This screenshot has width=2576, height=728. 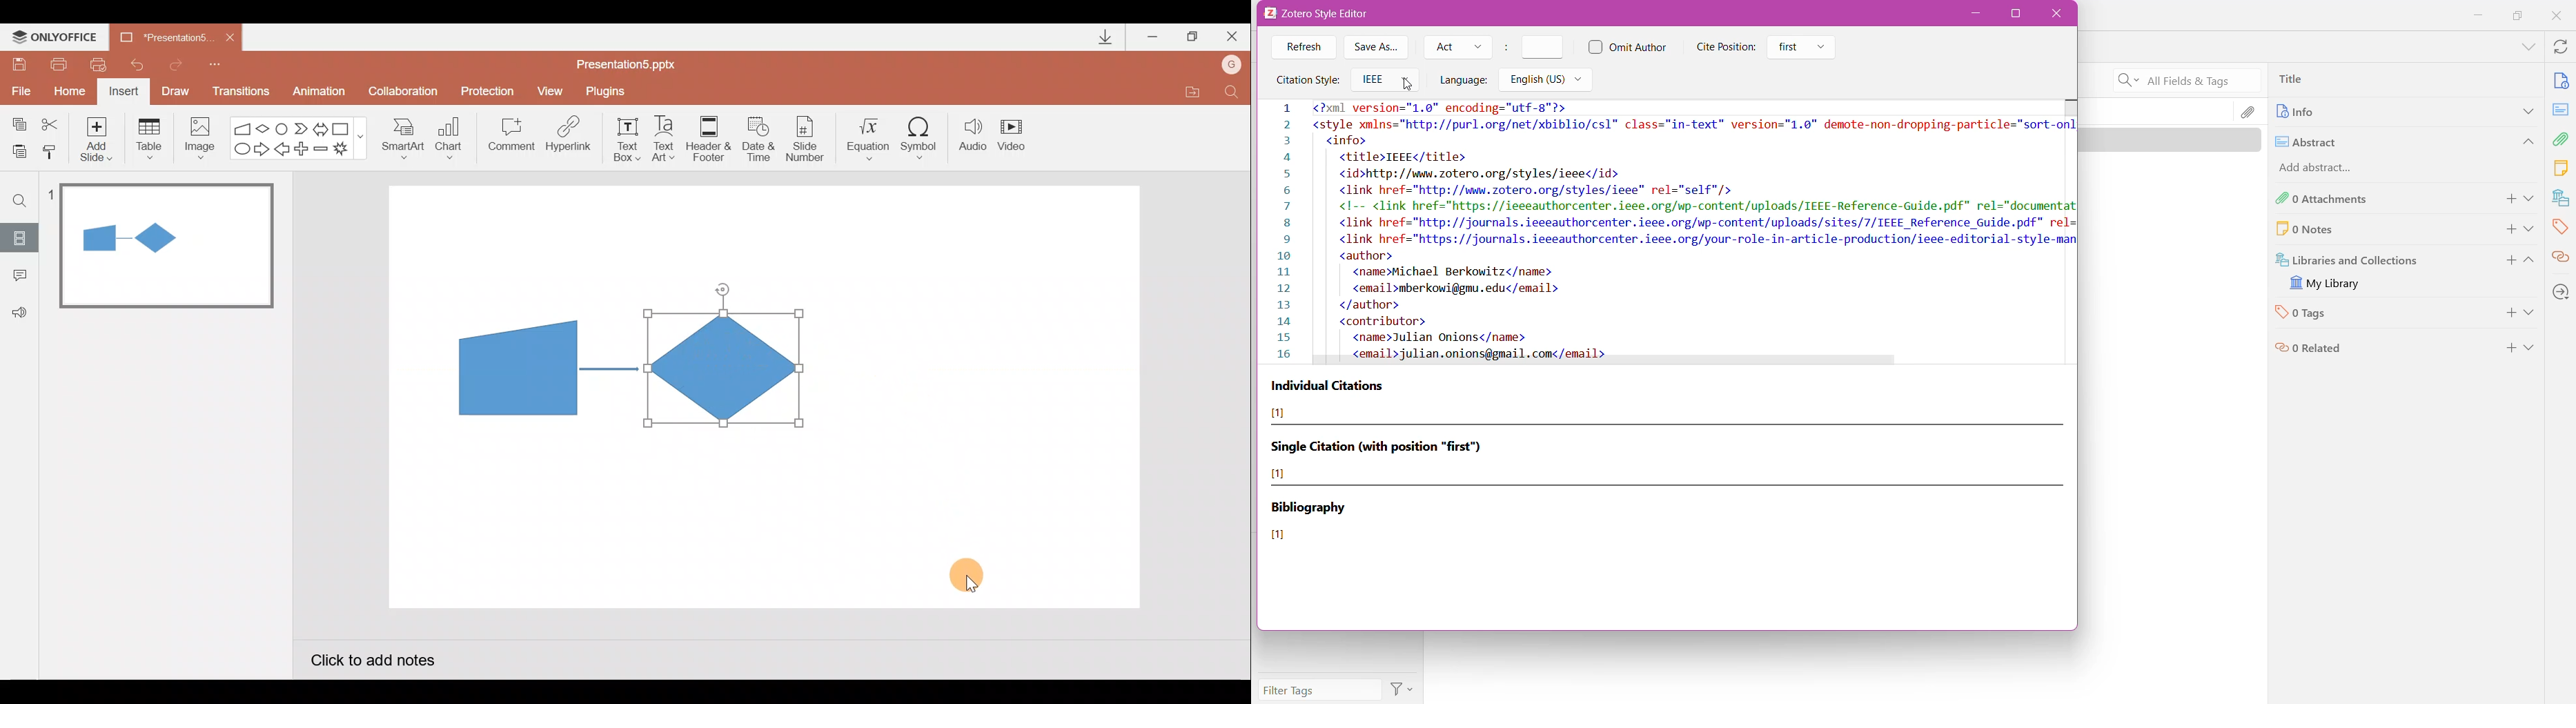 What do you see at coordinates (1232, 66) in the screenshot?
I see `Account name` at bounding box center [1232, 66].